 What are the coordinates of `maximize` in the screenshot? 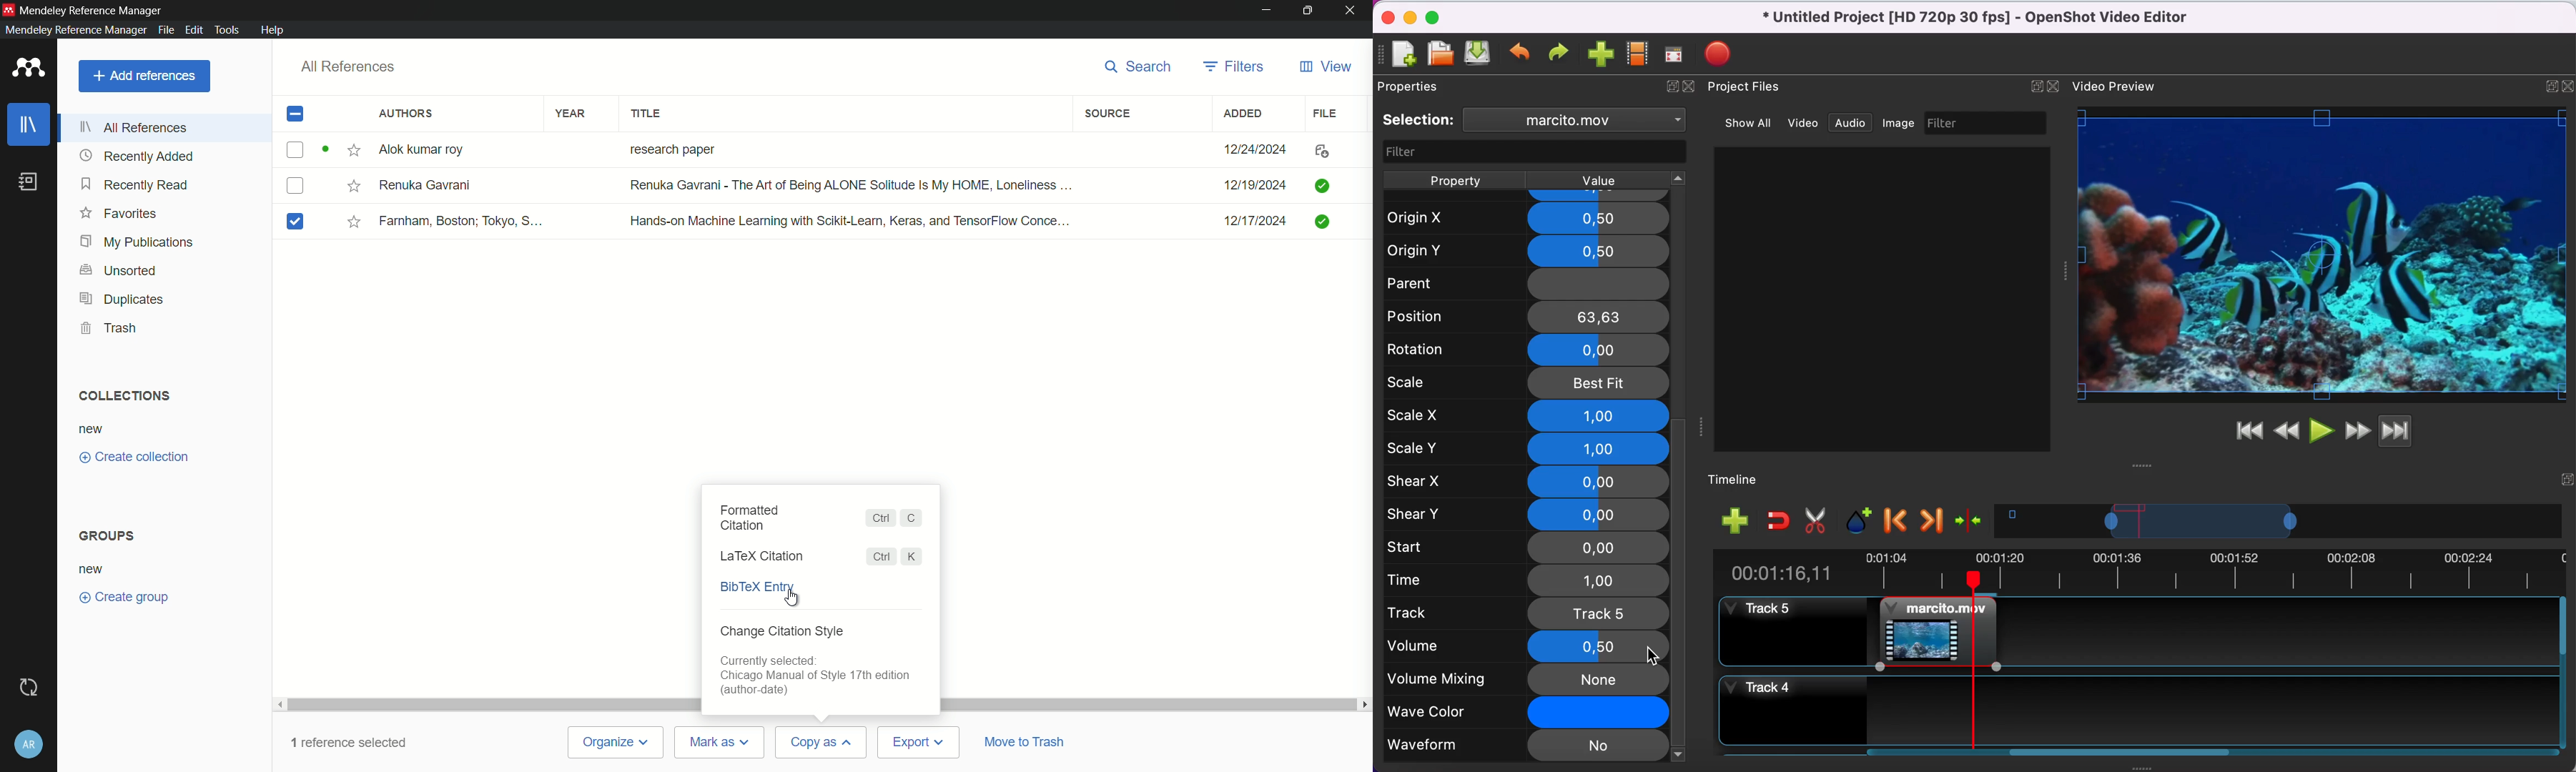 It's located at (1305, 10).